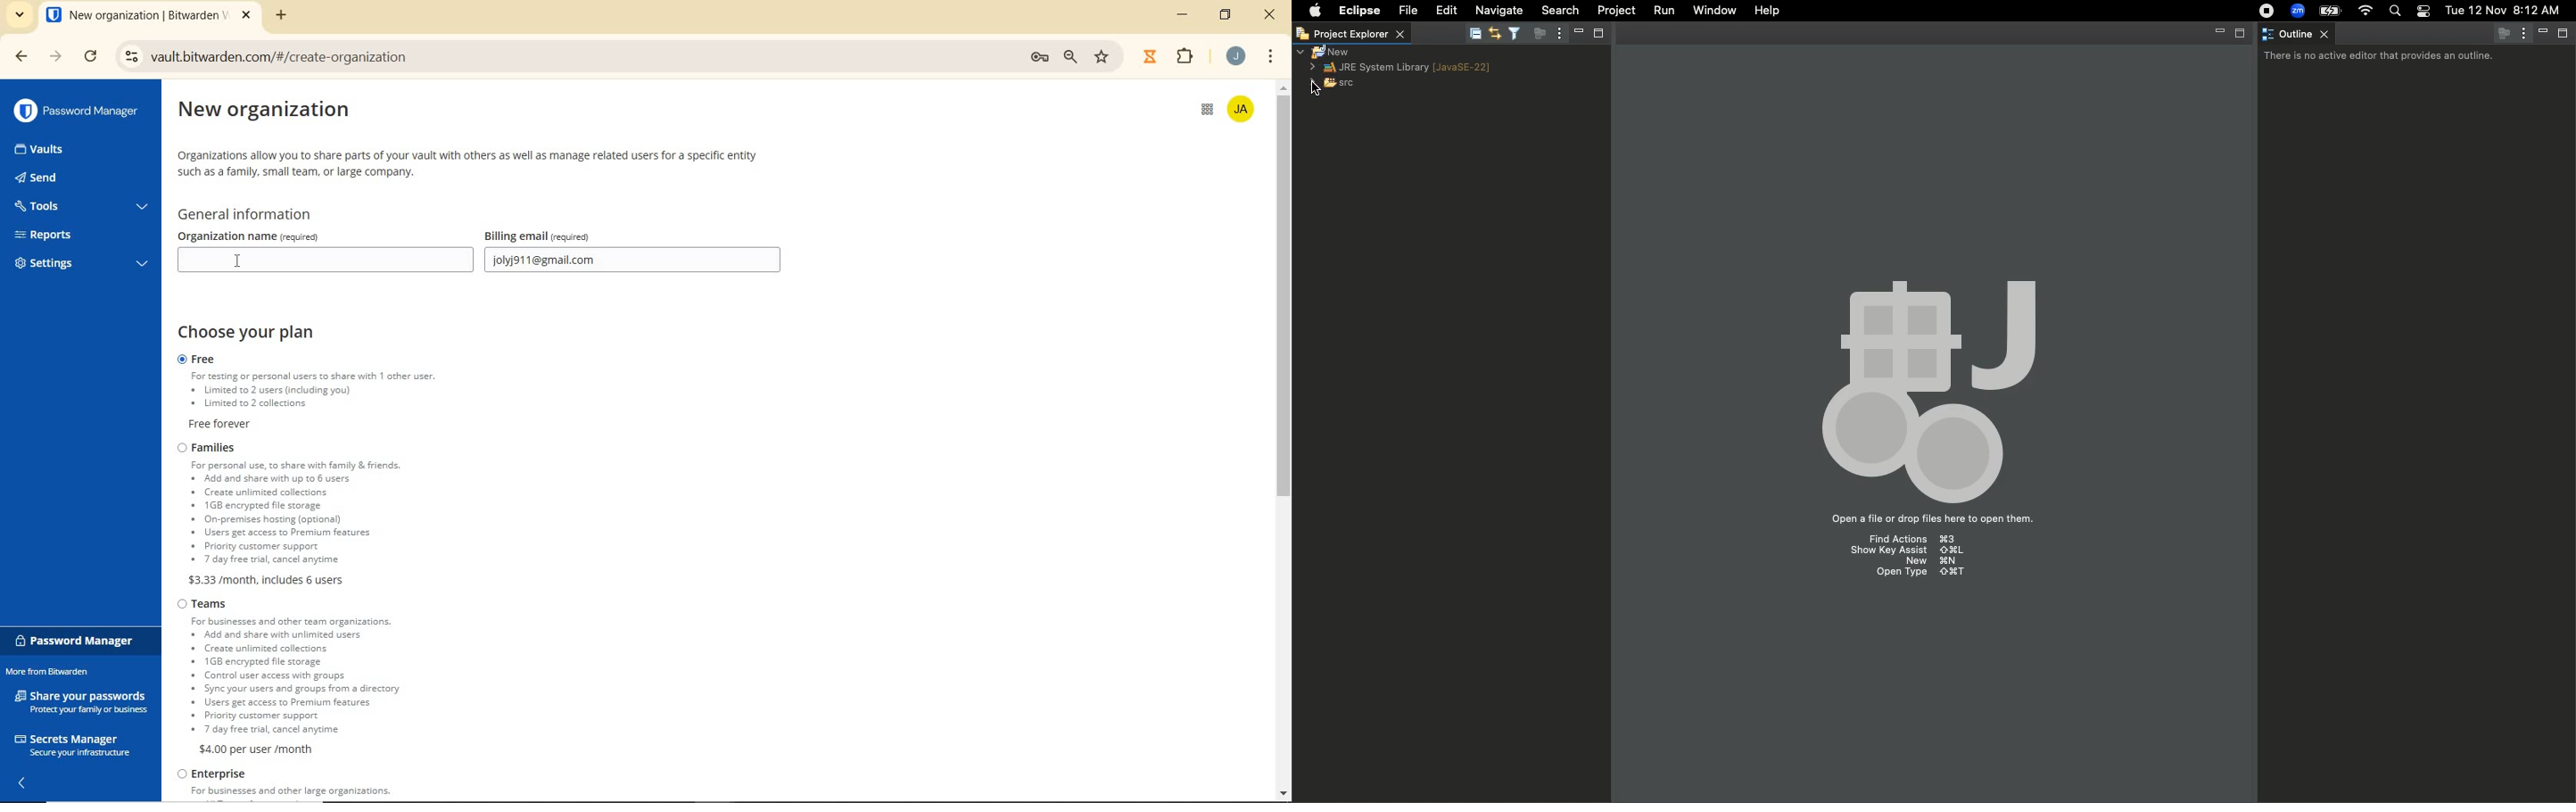 The height and width of the screenshot is (812, 2576). Describe the element at coordinates (83, 701) in the screenshot. I see `share your passwords` at that location.